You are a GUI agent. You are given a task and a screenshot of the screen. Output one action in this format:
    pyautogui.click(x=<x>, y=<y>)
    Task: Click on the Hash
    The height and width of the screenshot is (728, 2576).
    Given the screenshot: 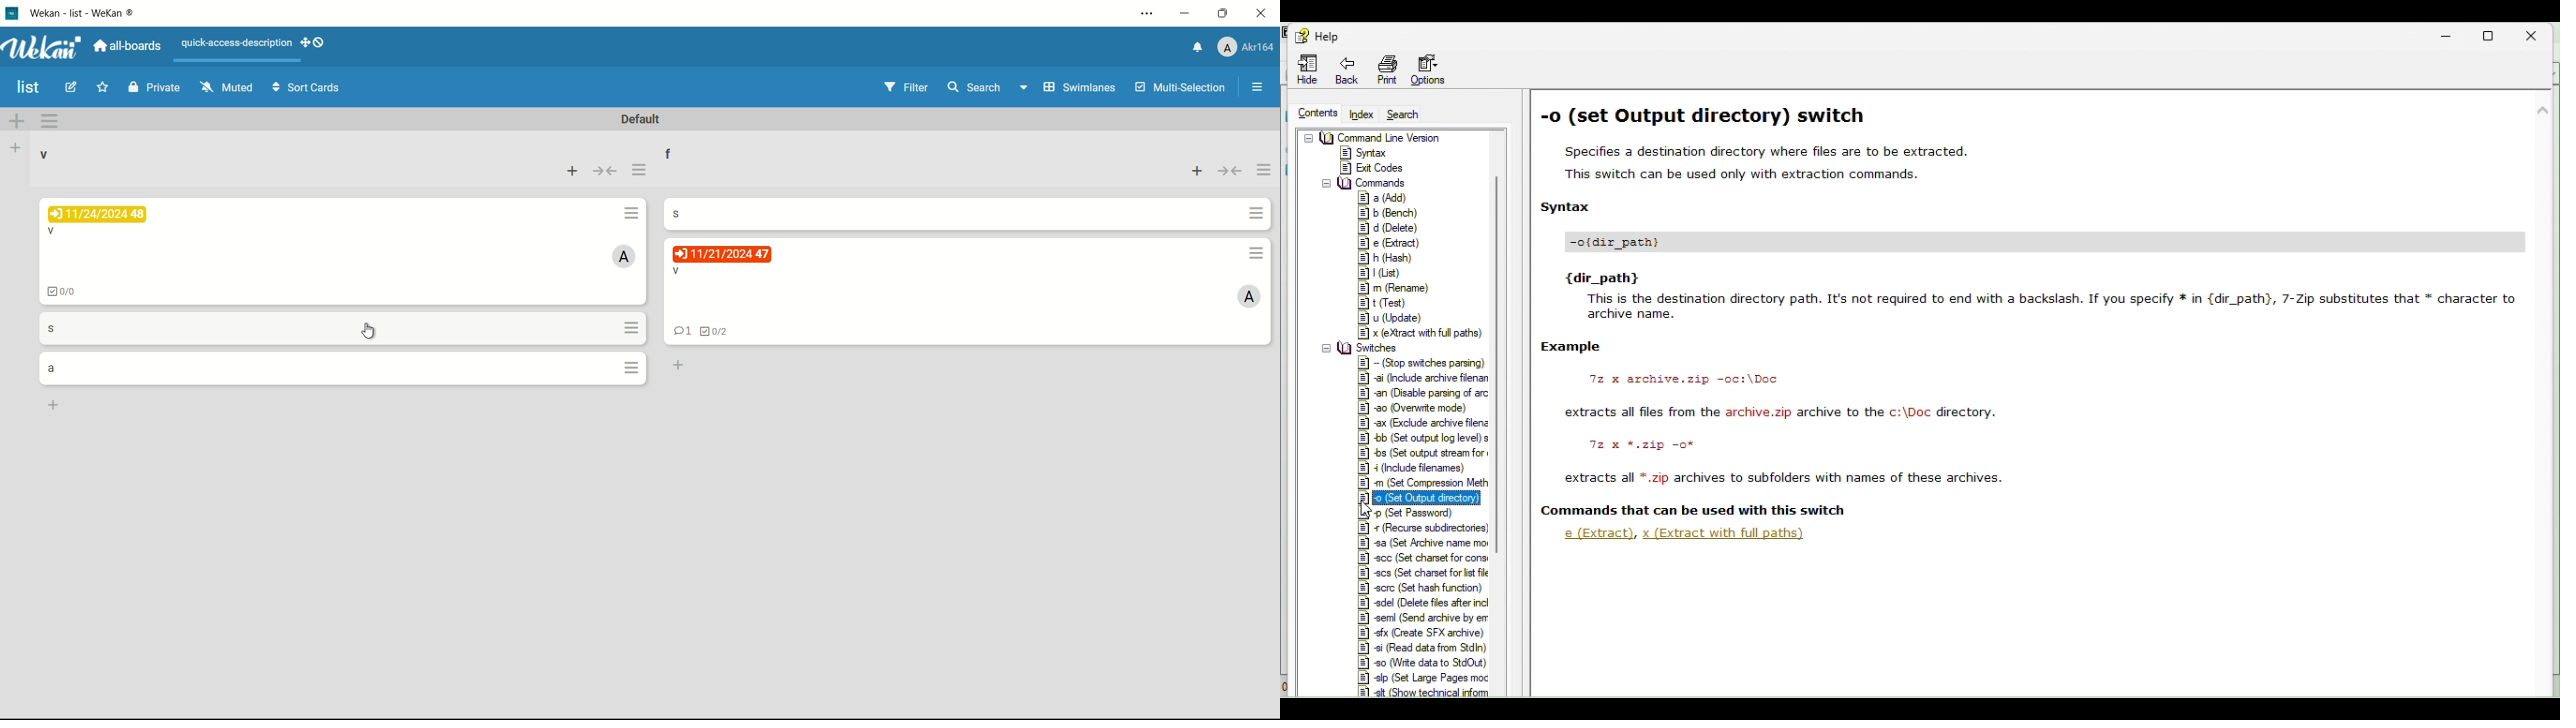 What is the action you would take?
    pyautogui.click(x=1383, y=260)
    